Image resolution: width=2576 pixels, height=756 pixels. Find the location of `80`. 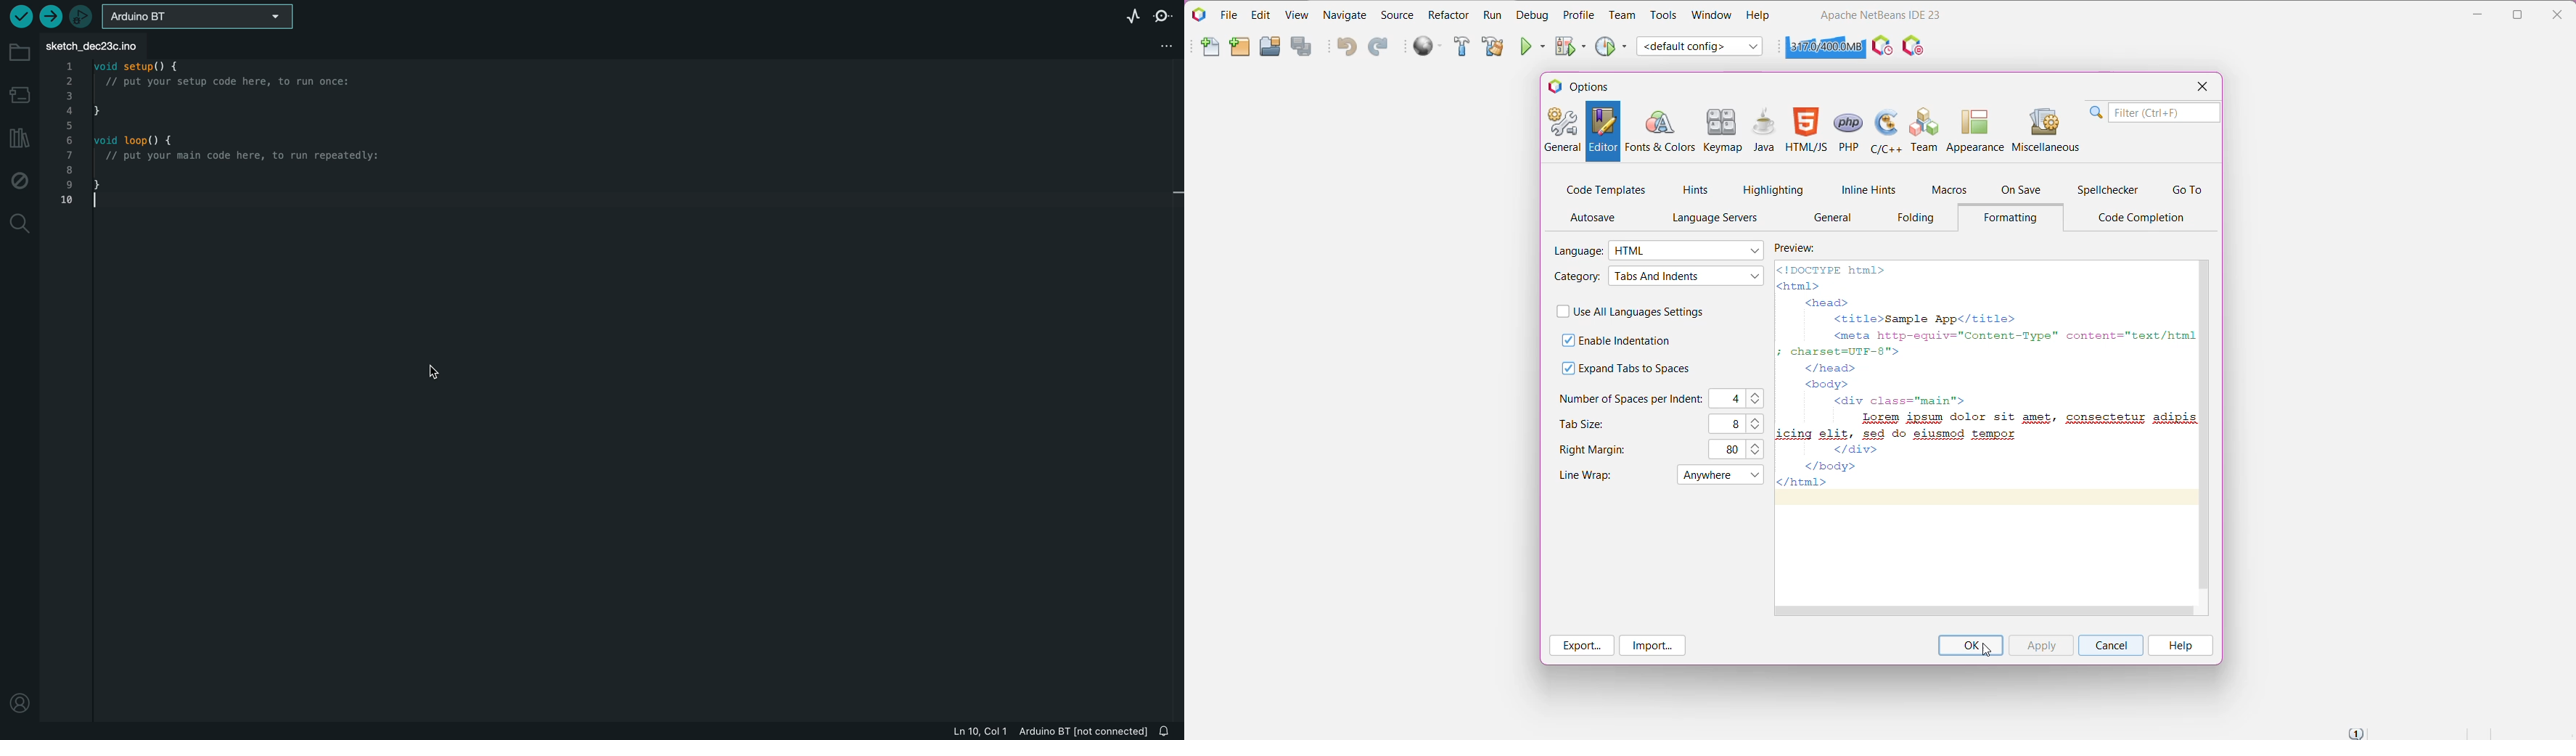

80 is located at coordinates (1730, 449).